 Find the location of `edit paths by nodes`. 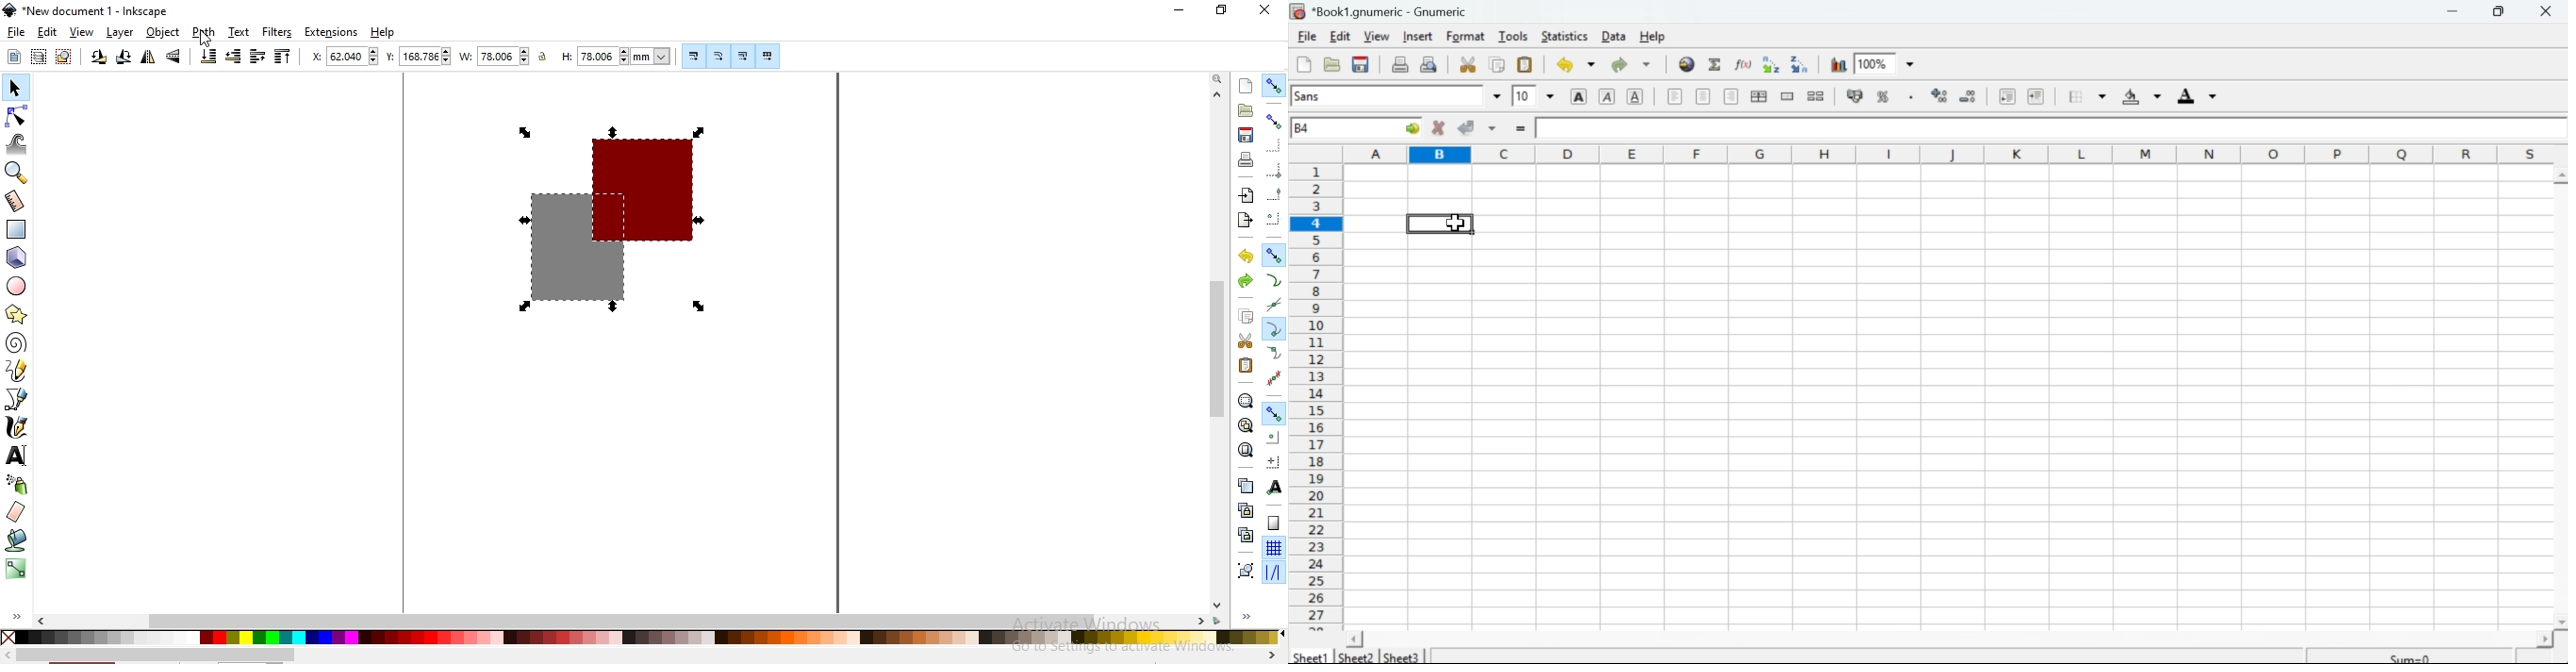

edit paths by nodes is located at coordinates (18, 116).